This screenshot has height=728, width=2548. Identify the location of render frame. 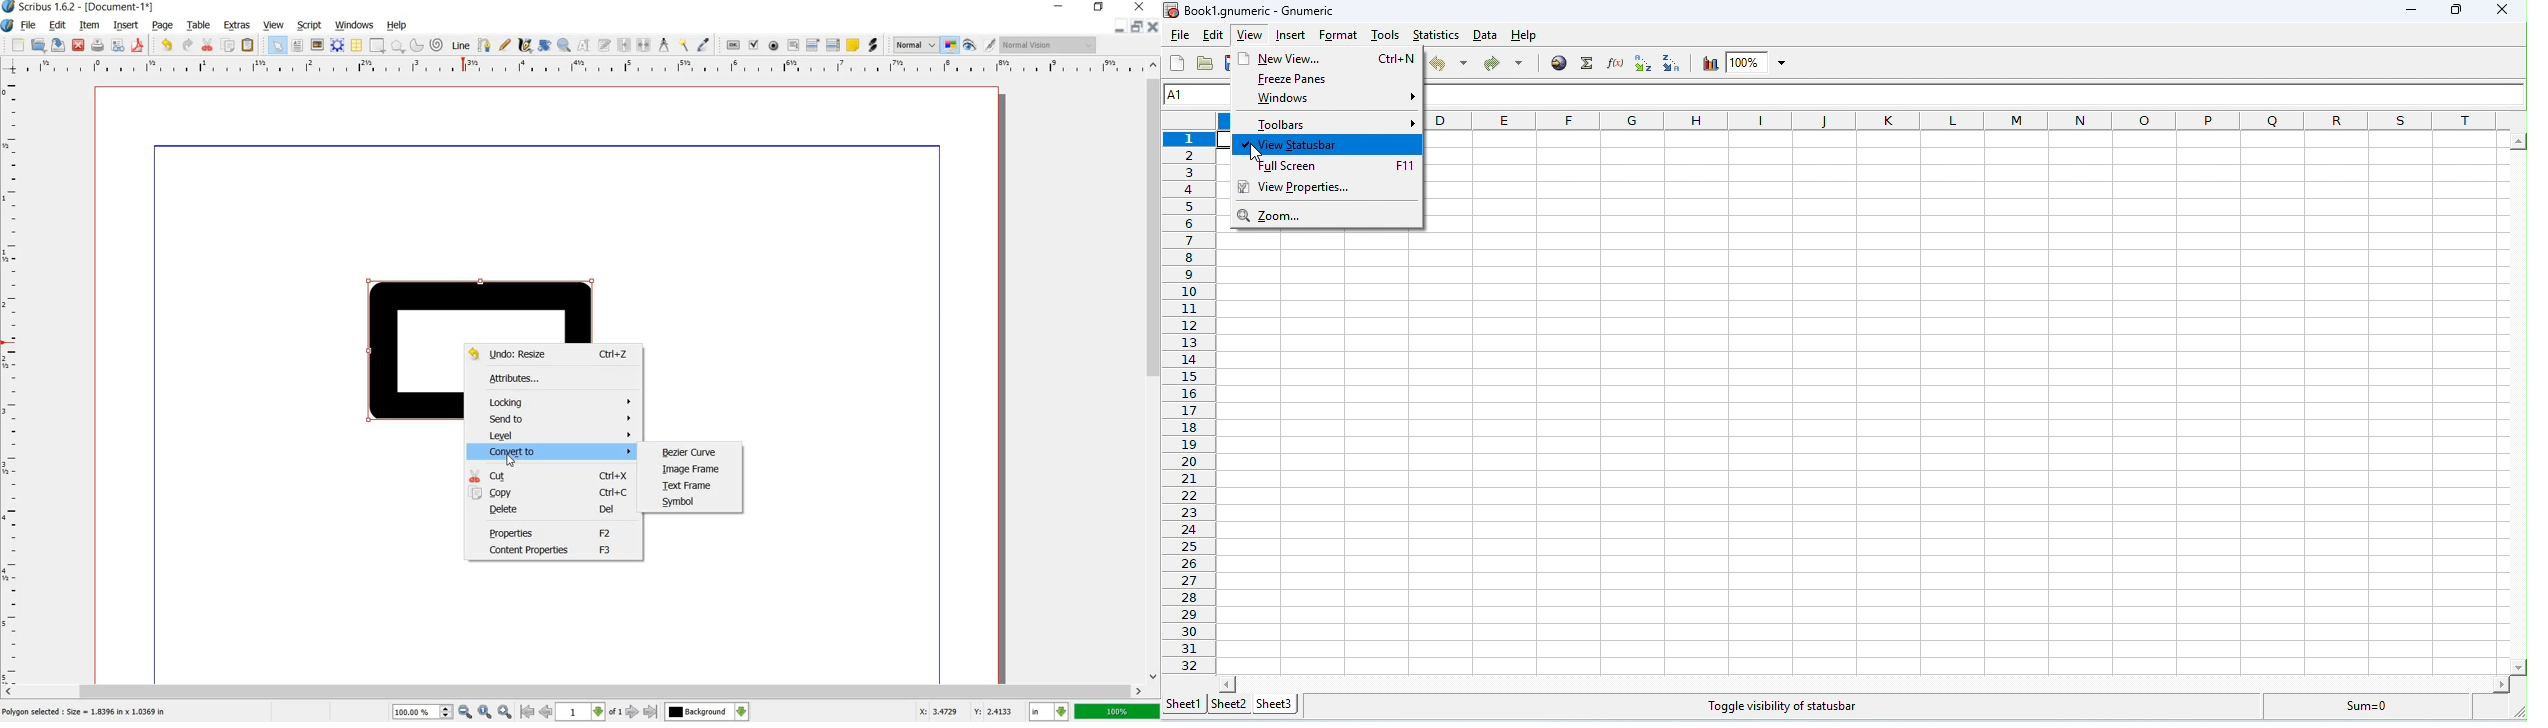
(335, 44).